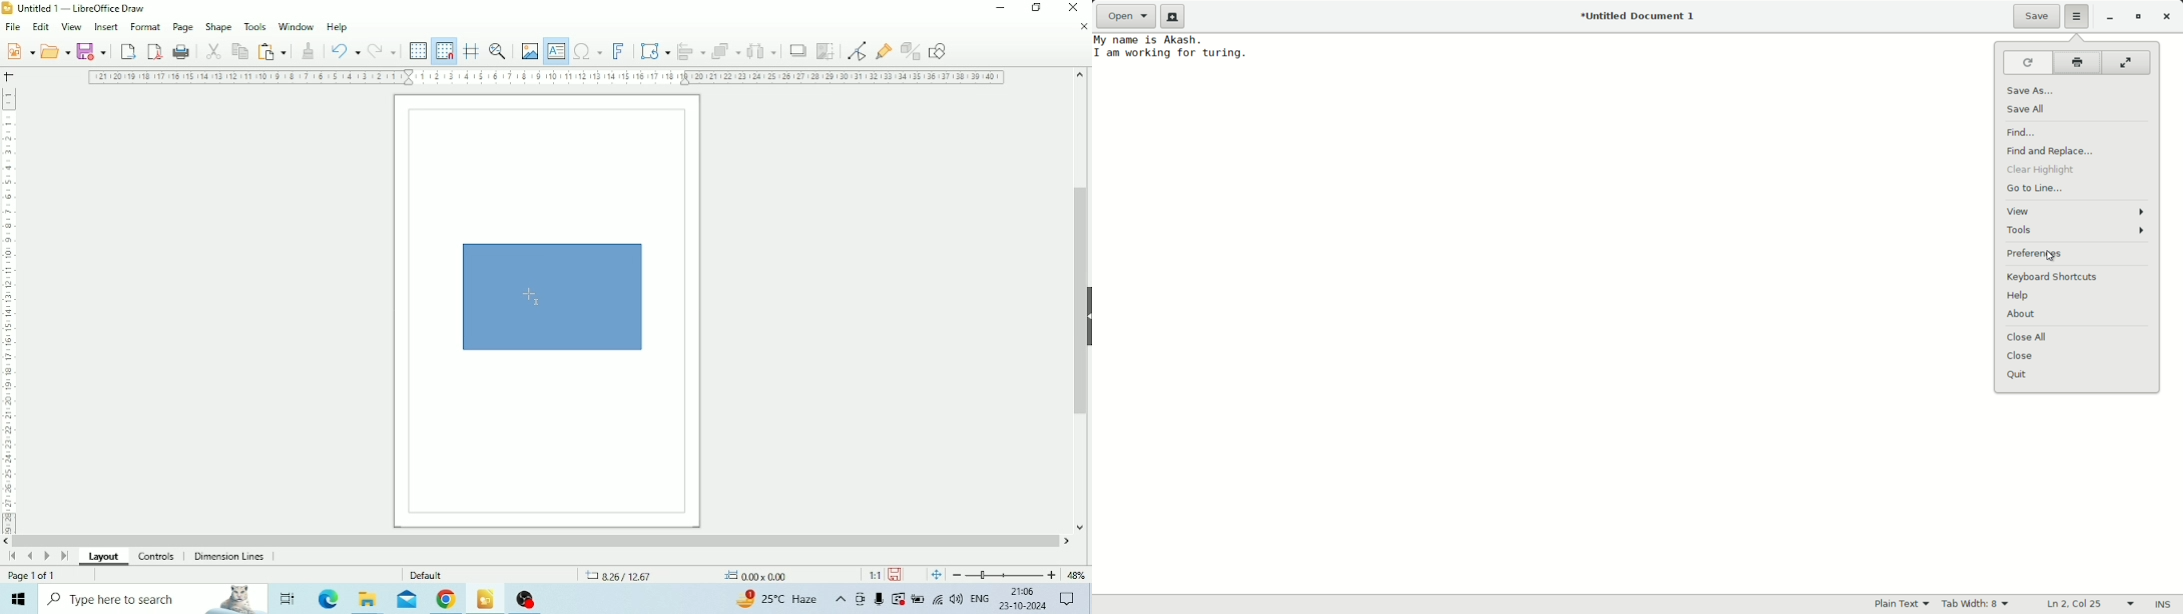  I want to click on Notifications, so click(1068, 600).